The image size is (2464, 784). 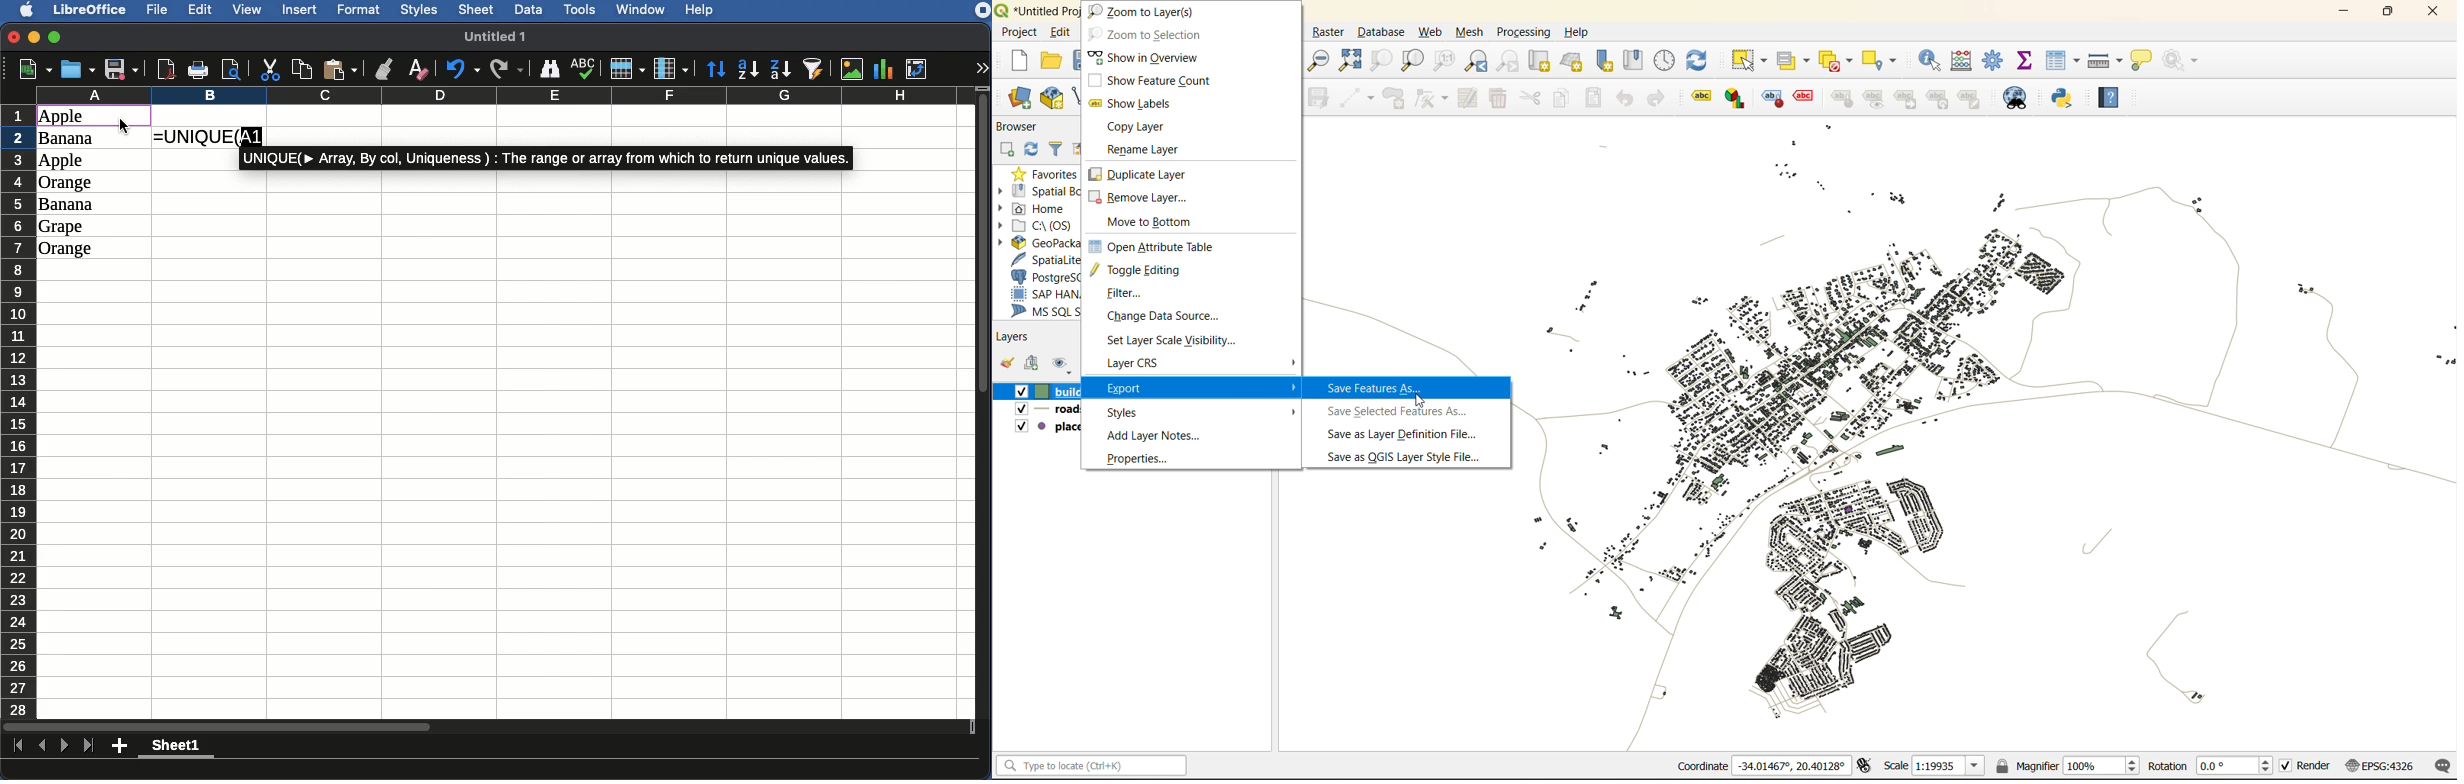 I want to click on measure line, so click(x=2105, y=63).